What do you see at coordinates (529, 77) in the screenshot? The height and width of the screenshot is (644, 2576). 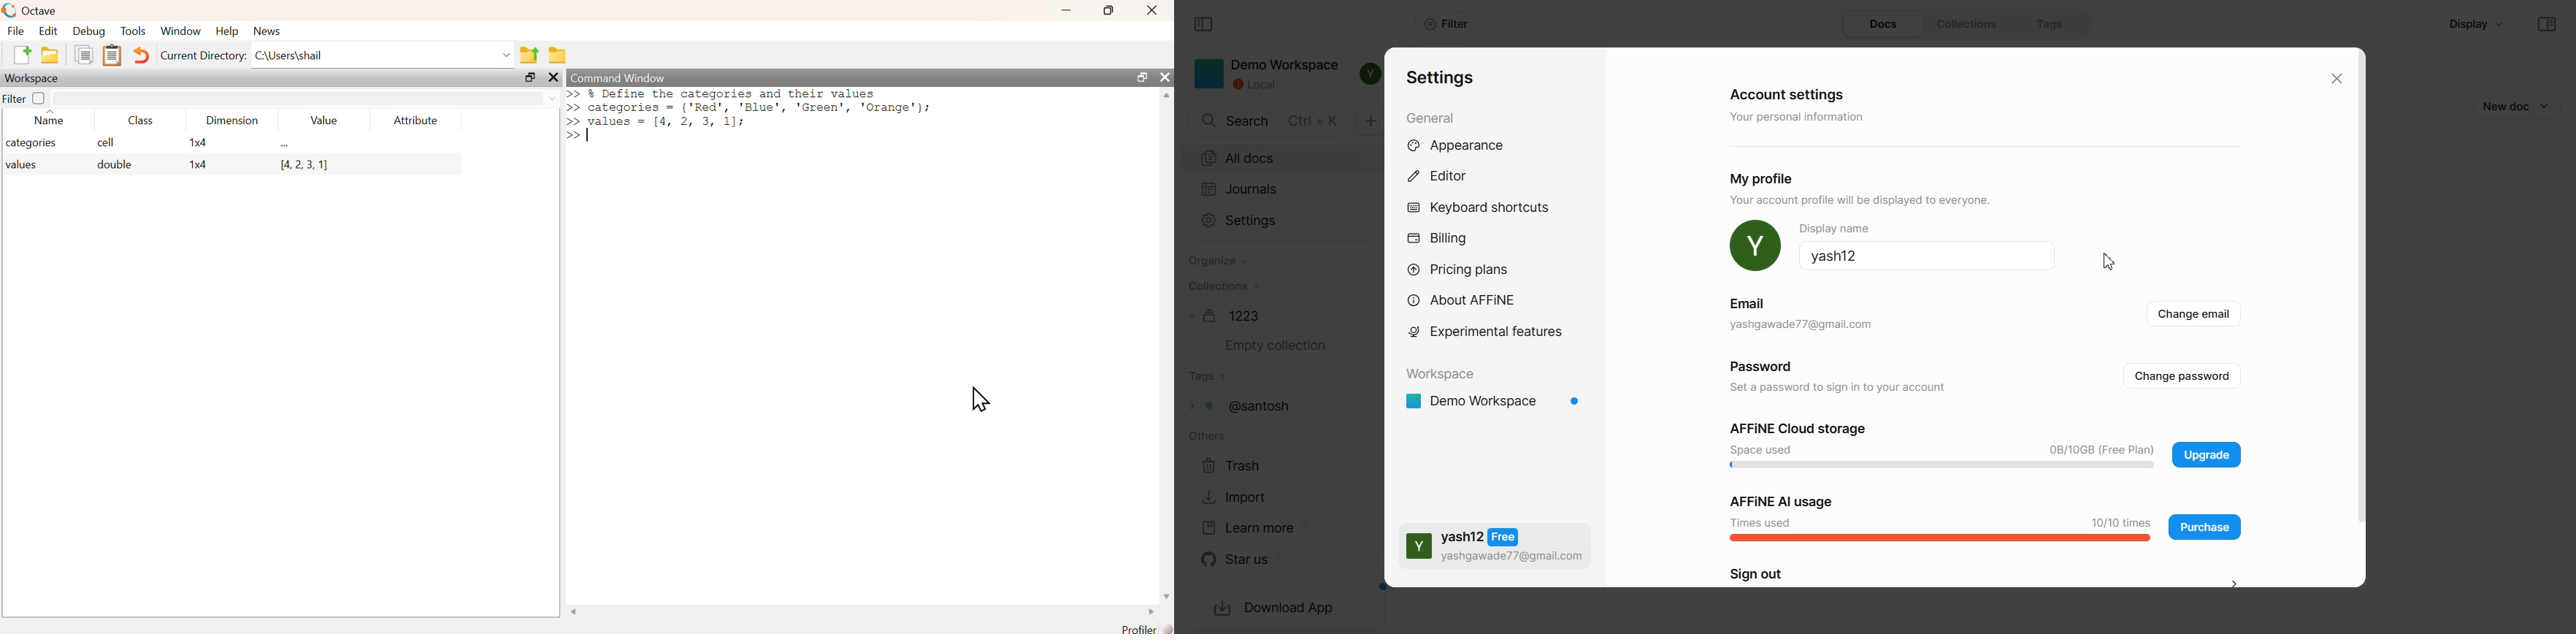 I see `maximize` at bounding box center [529, 77].